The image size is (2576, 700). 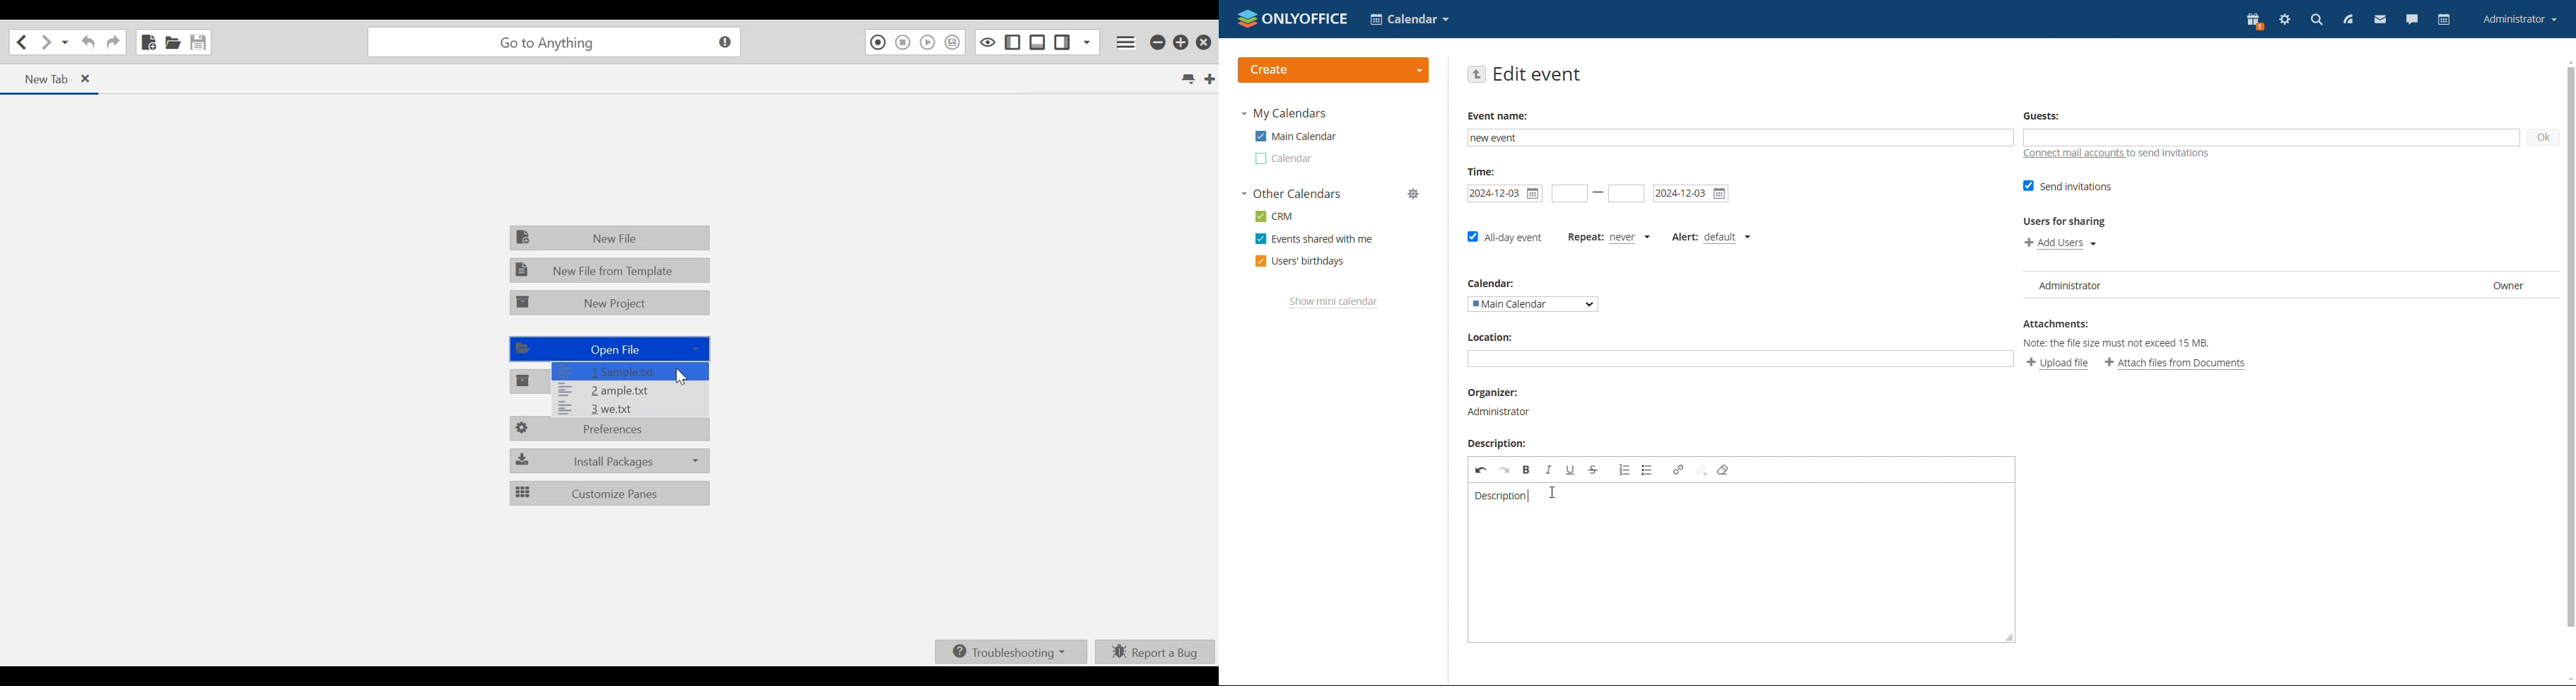 I want to click on Cursor, so click(x=687, y=380).